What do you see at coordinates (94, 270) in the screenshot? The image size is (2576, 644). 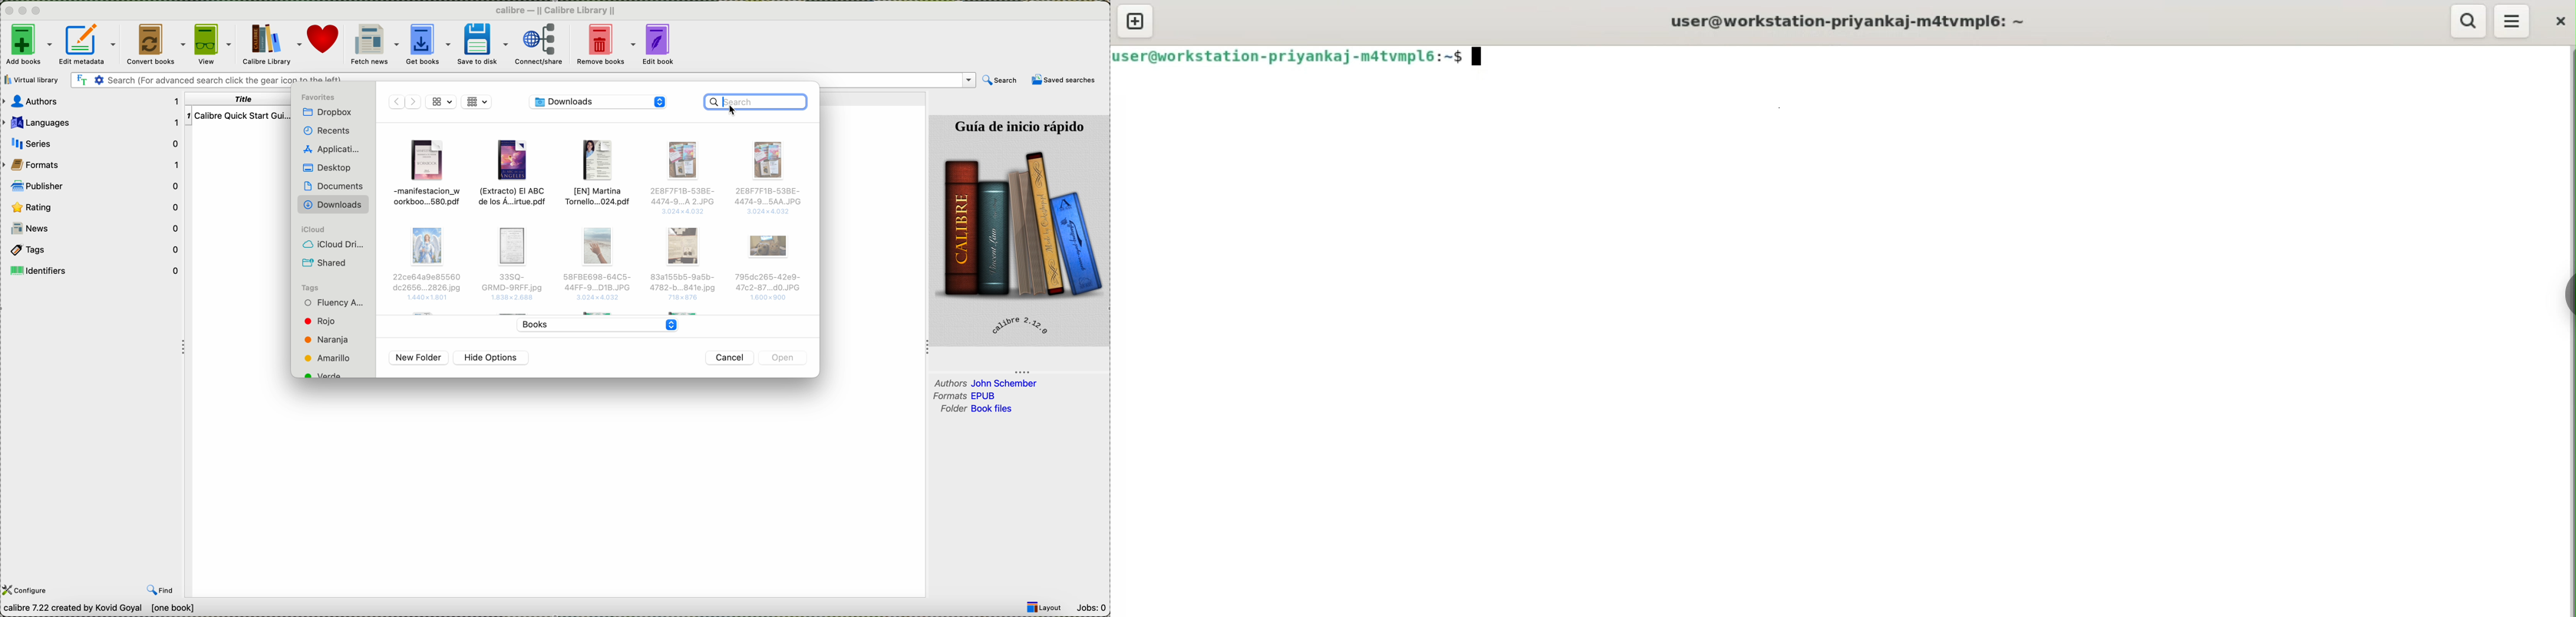 I see `identifiers` at bounding box center [94, 270].